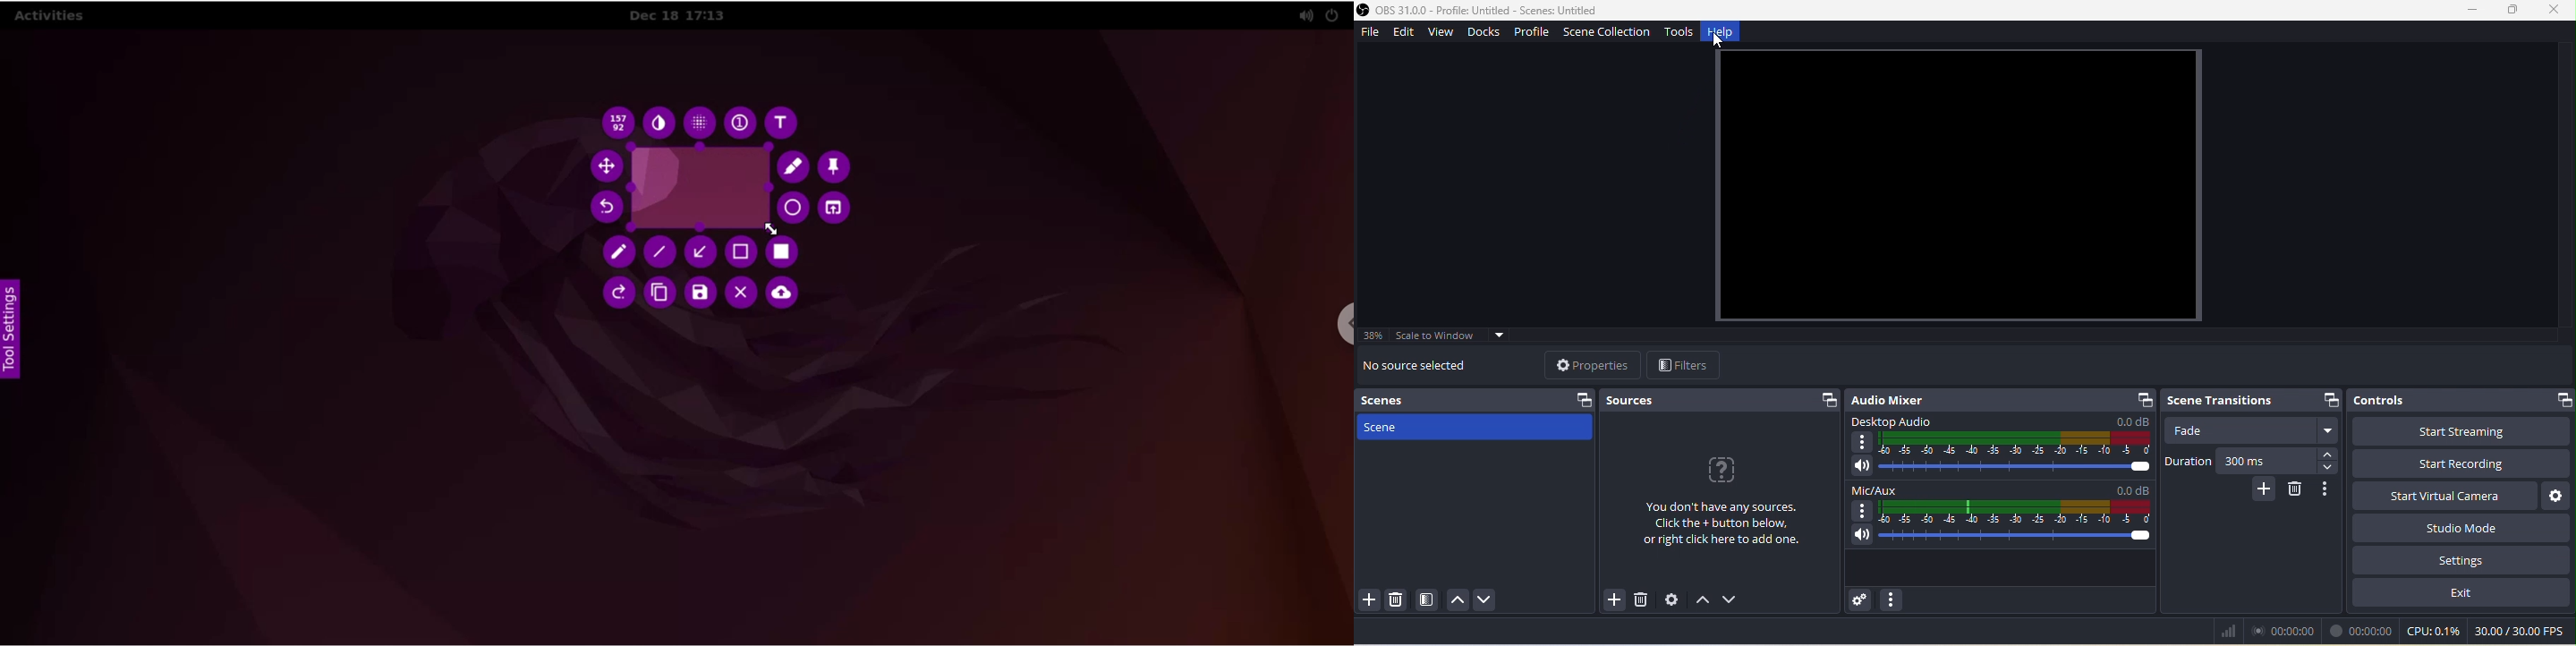 The width and height of the screenshot is (2576, 672). What do you see at coordinates (1372, 33) in the screenshot?
I see `file` at bounding box center [1372, 33].